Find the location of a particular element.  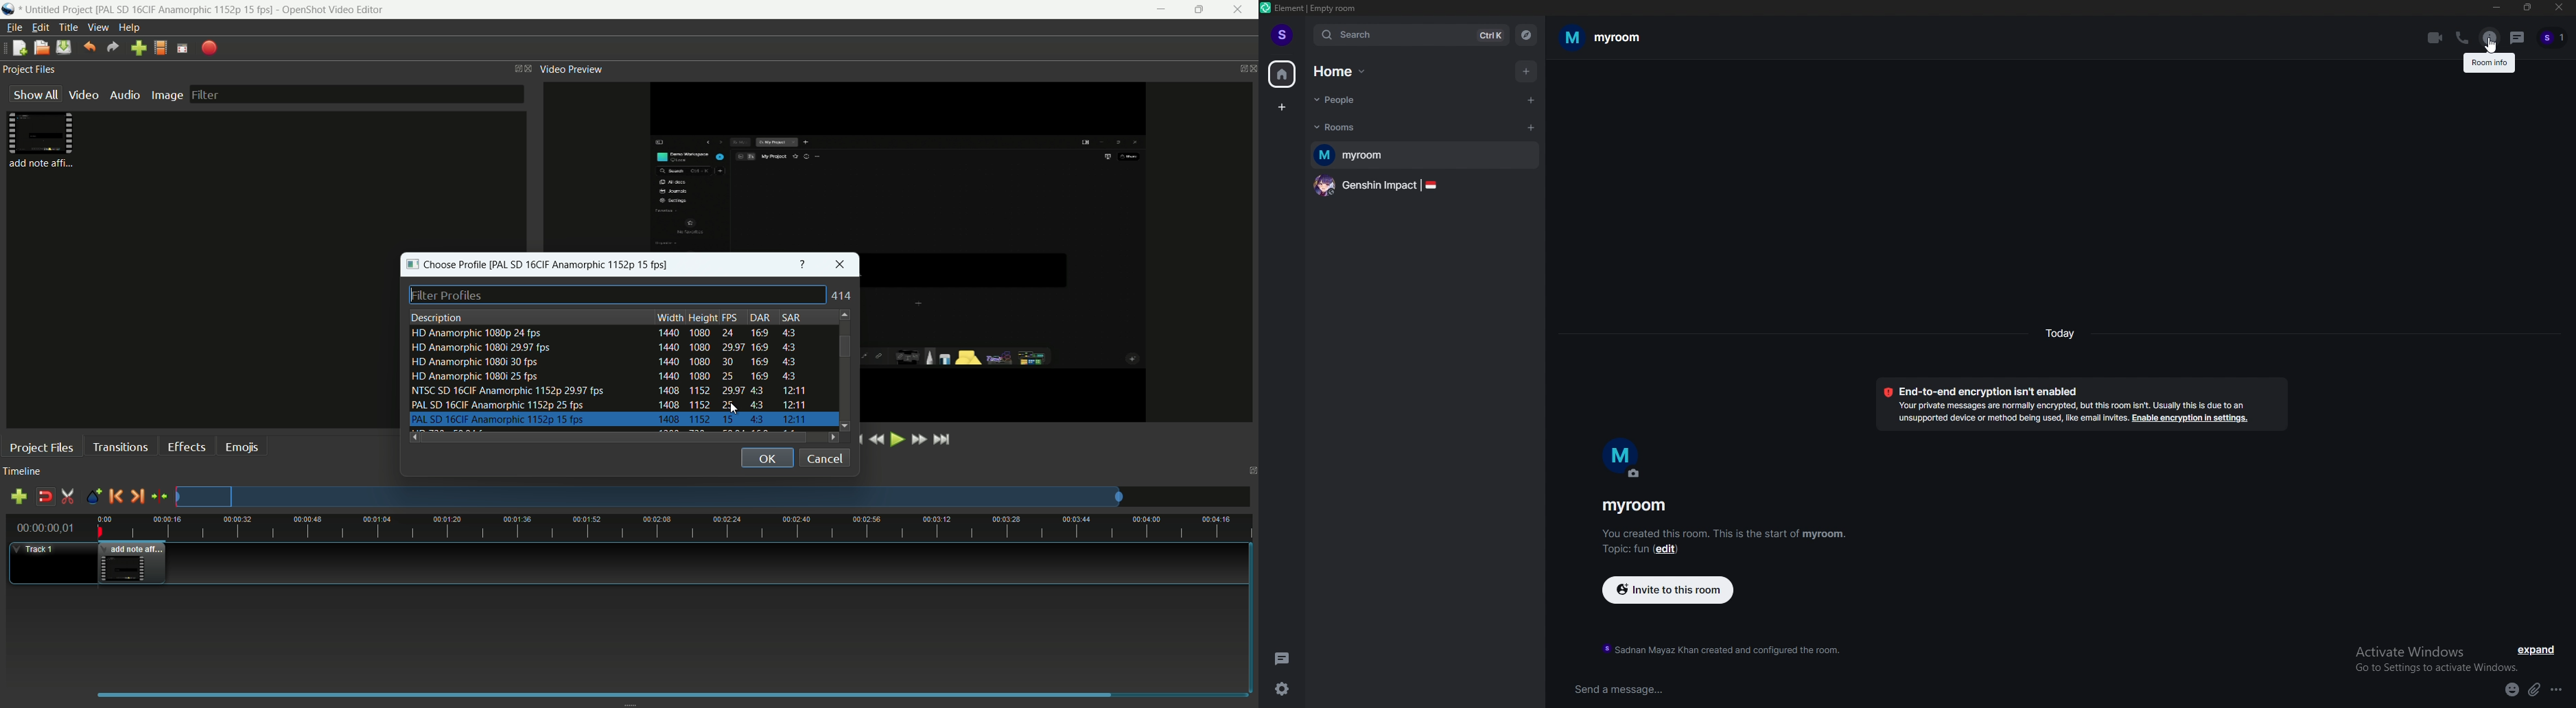

attach is located at coordinates (2536, 689).